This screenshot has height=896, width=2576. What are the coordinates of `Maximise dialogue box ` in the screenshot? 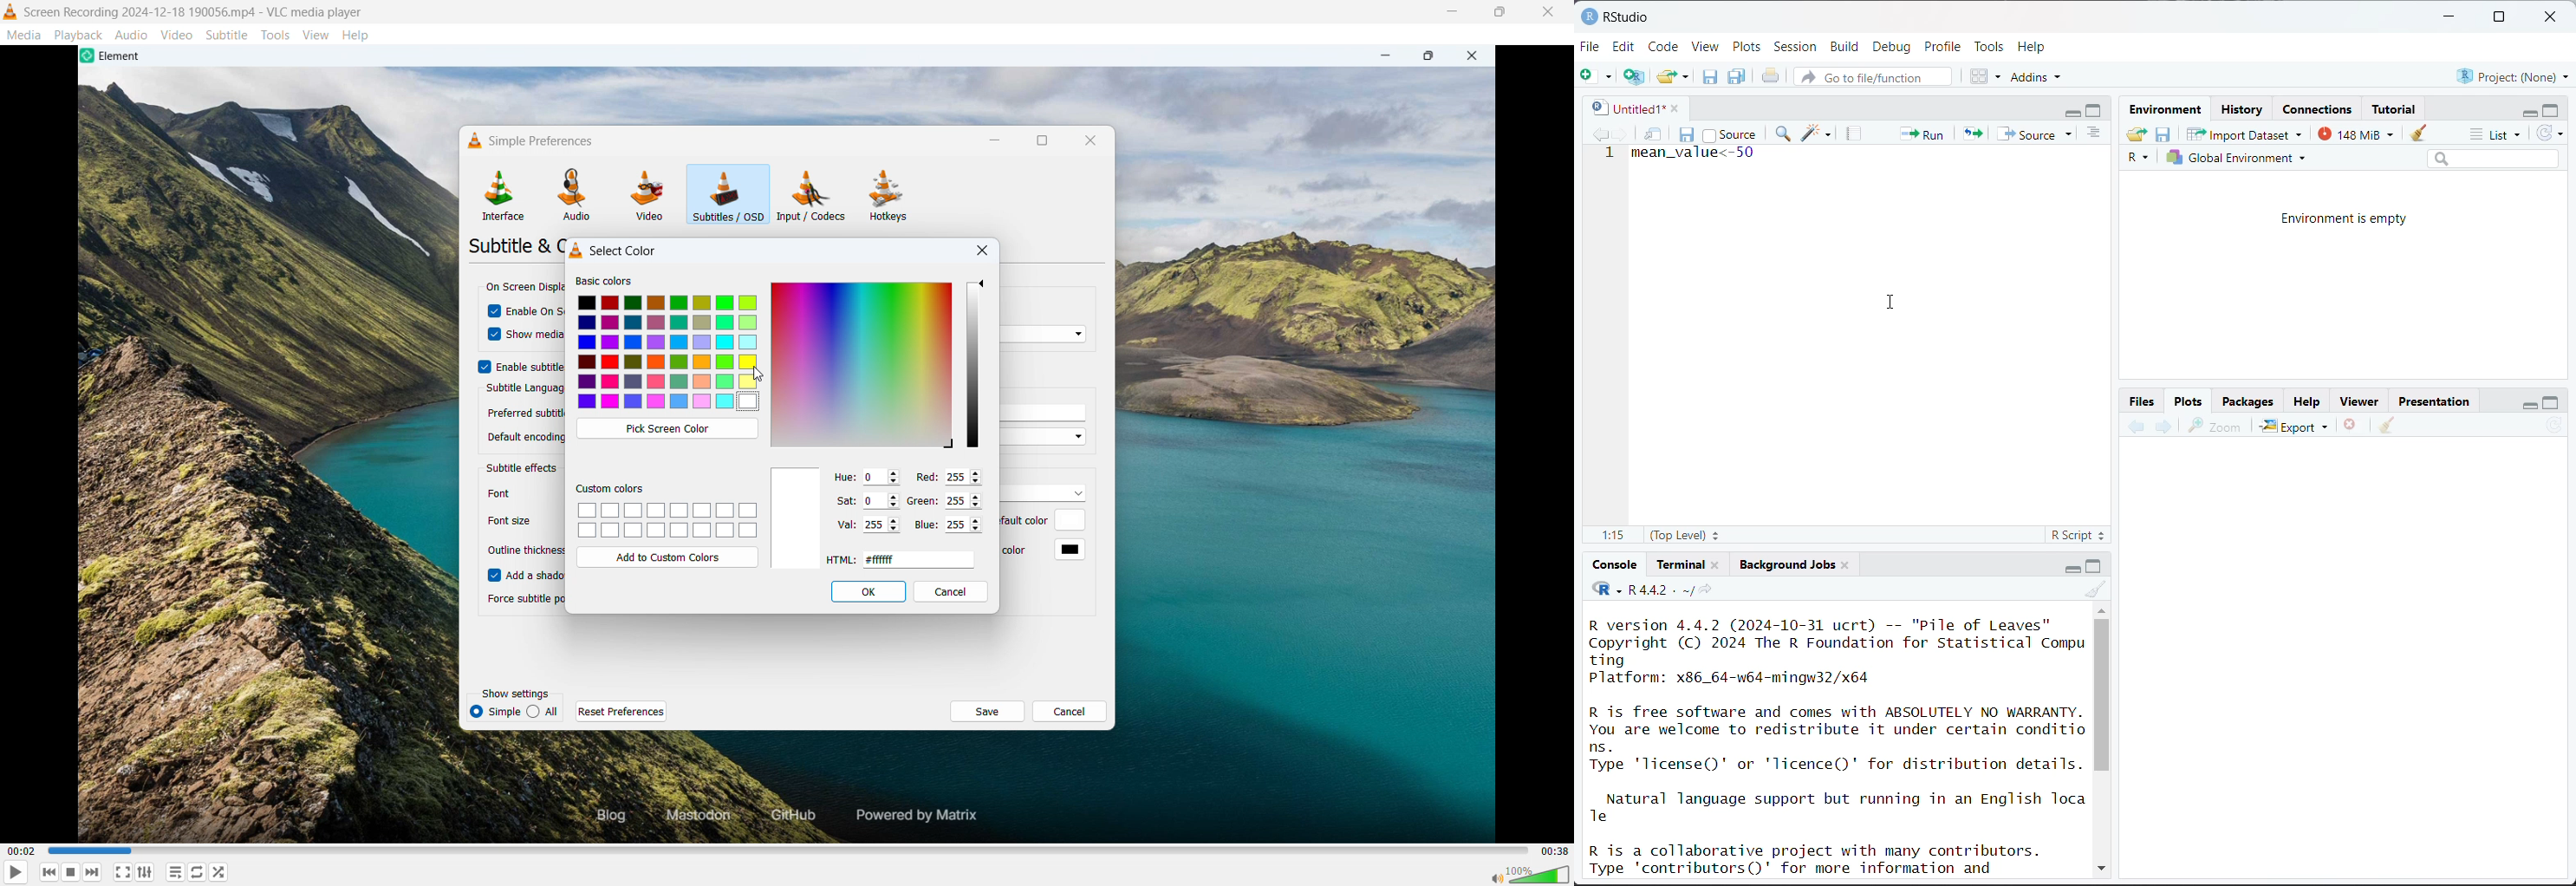 It's located at (1043, 140).